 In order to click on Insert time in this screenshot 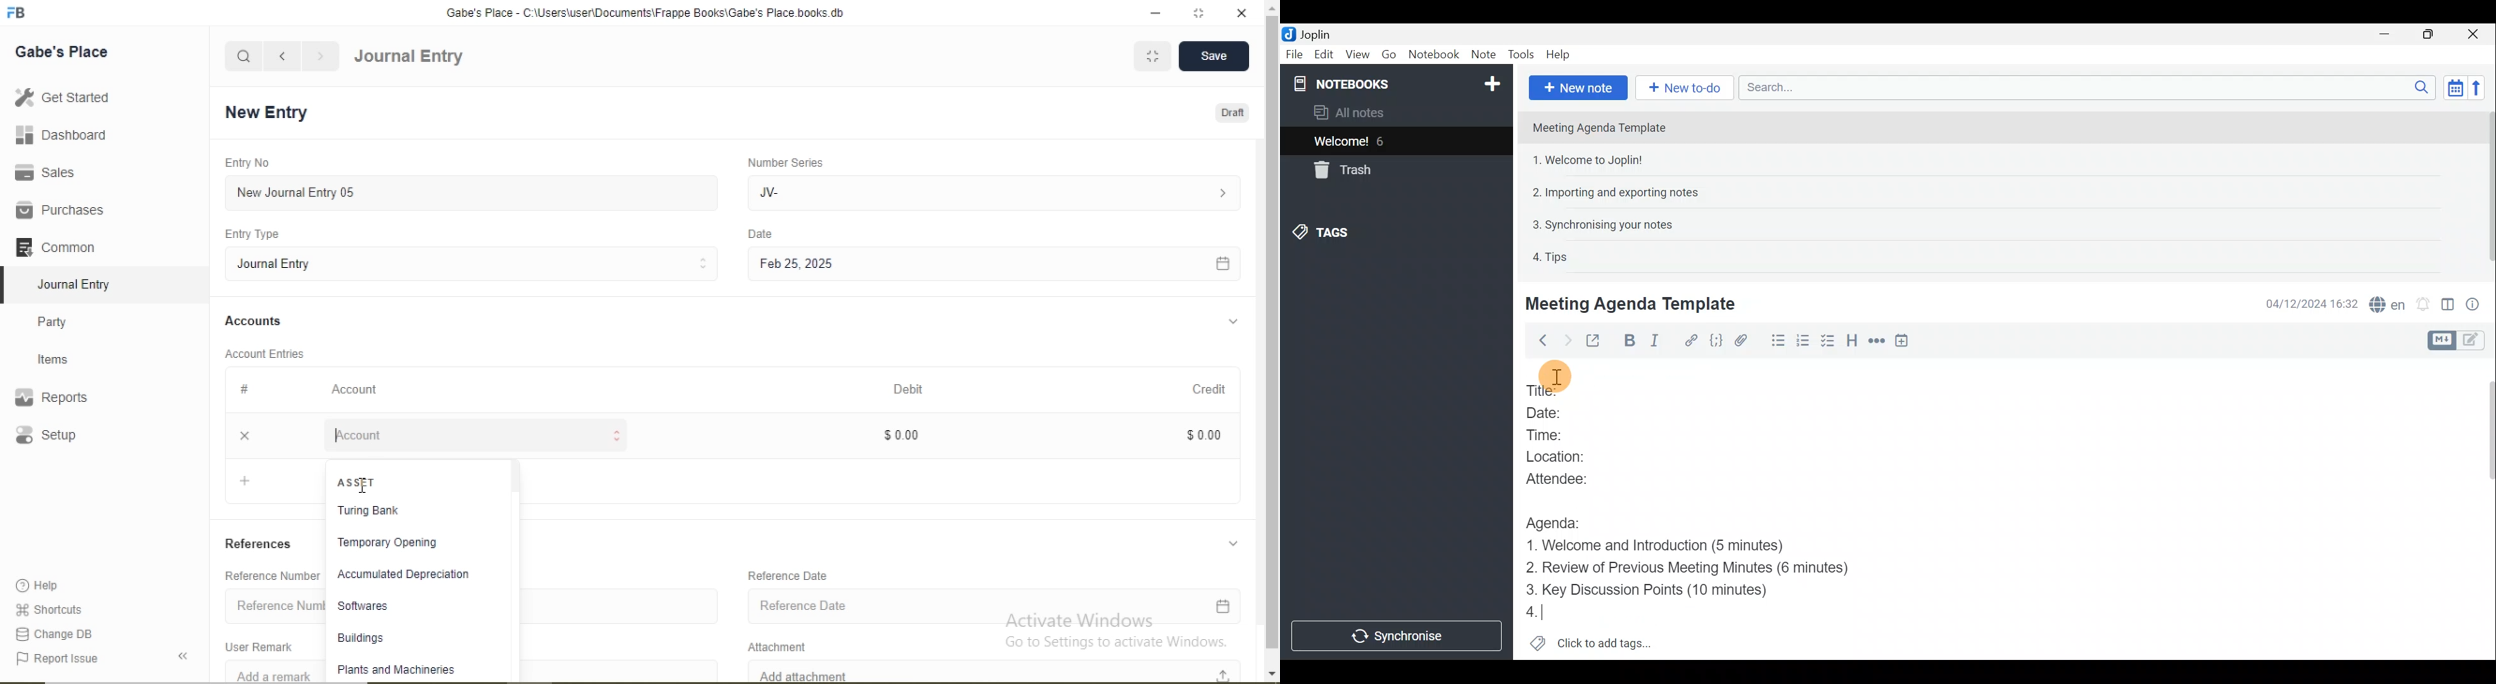, I will do `click(1904, 343)`.